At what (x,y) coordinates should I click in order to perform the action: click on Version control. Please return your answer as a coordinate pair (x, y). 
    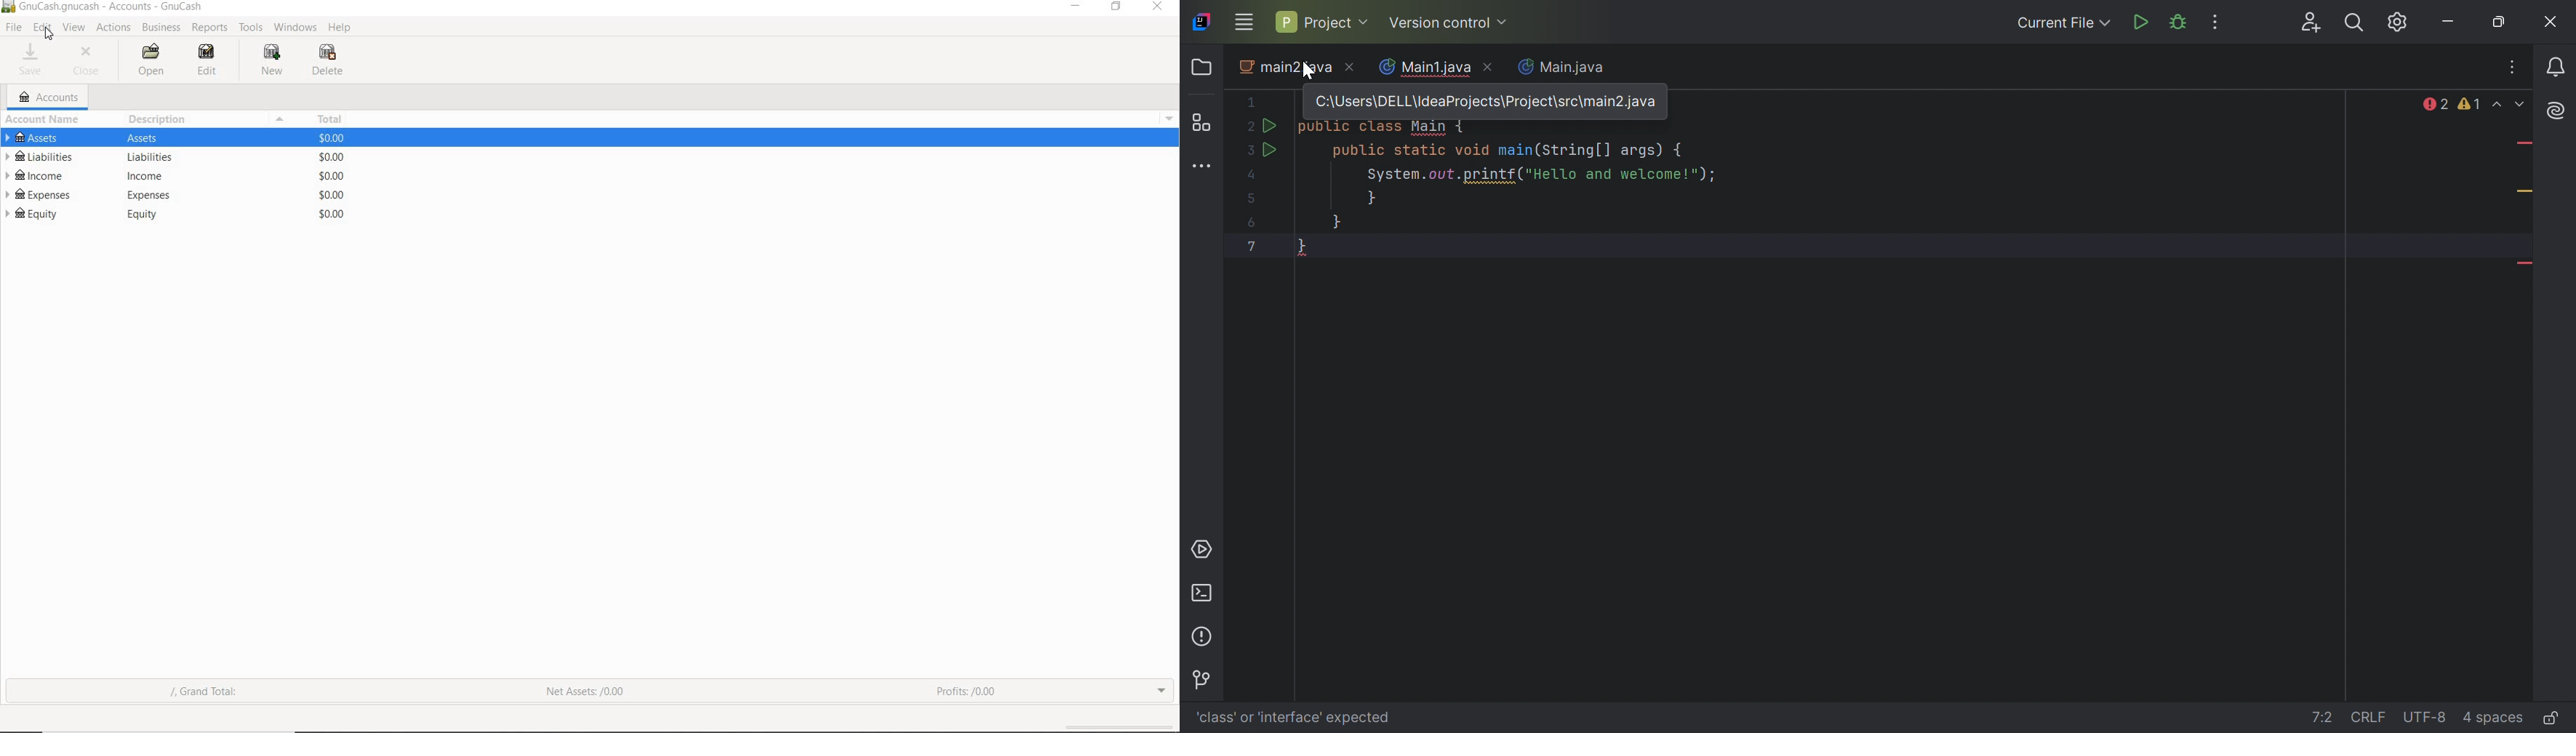
    Looking at the image, I should click on (1450, 22).